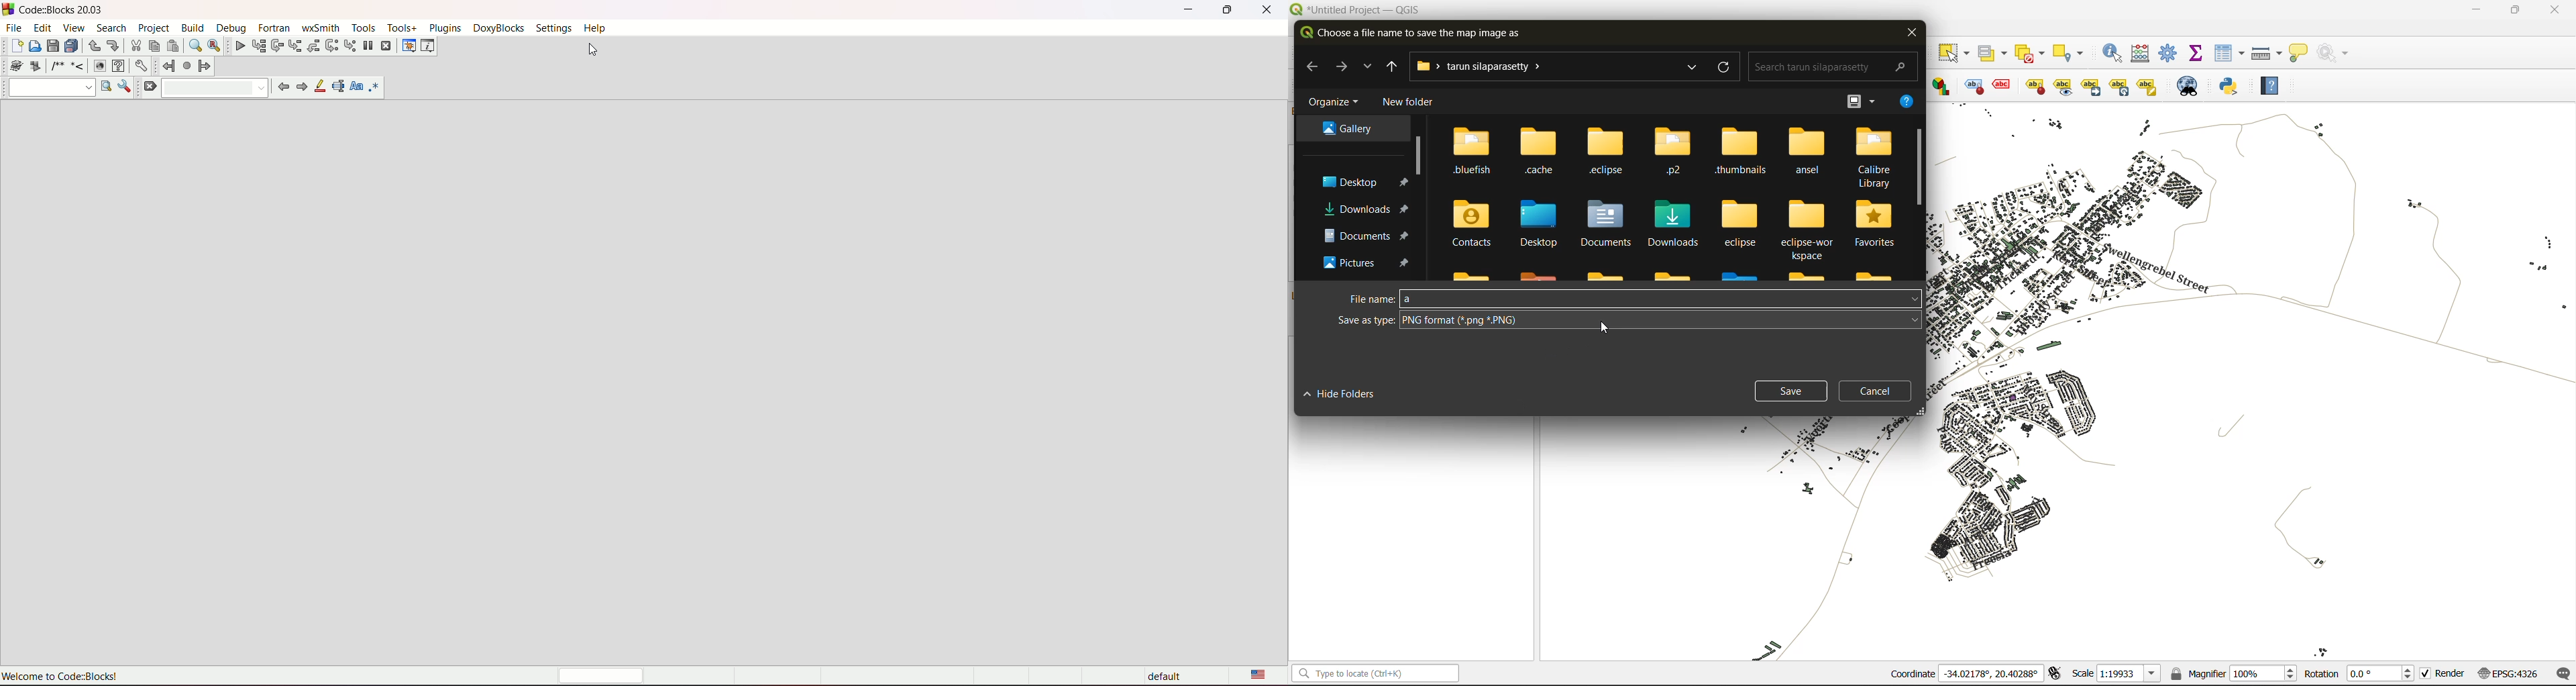  I want to click on paste, so click(175, 46).